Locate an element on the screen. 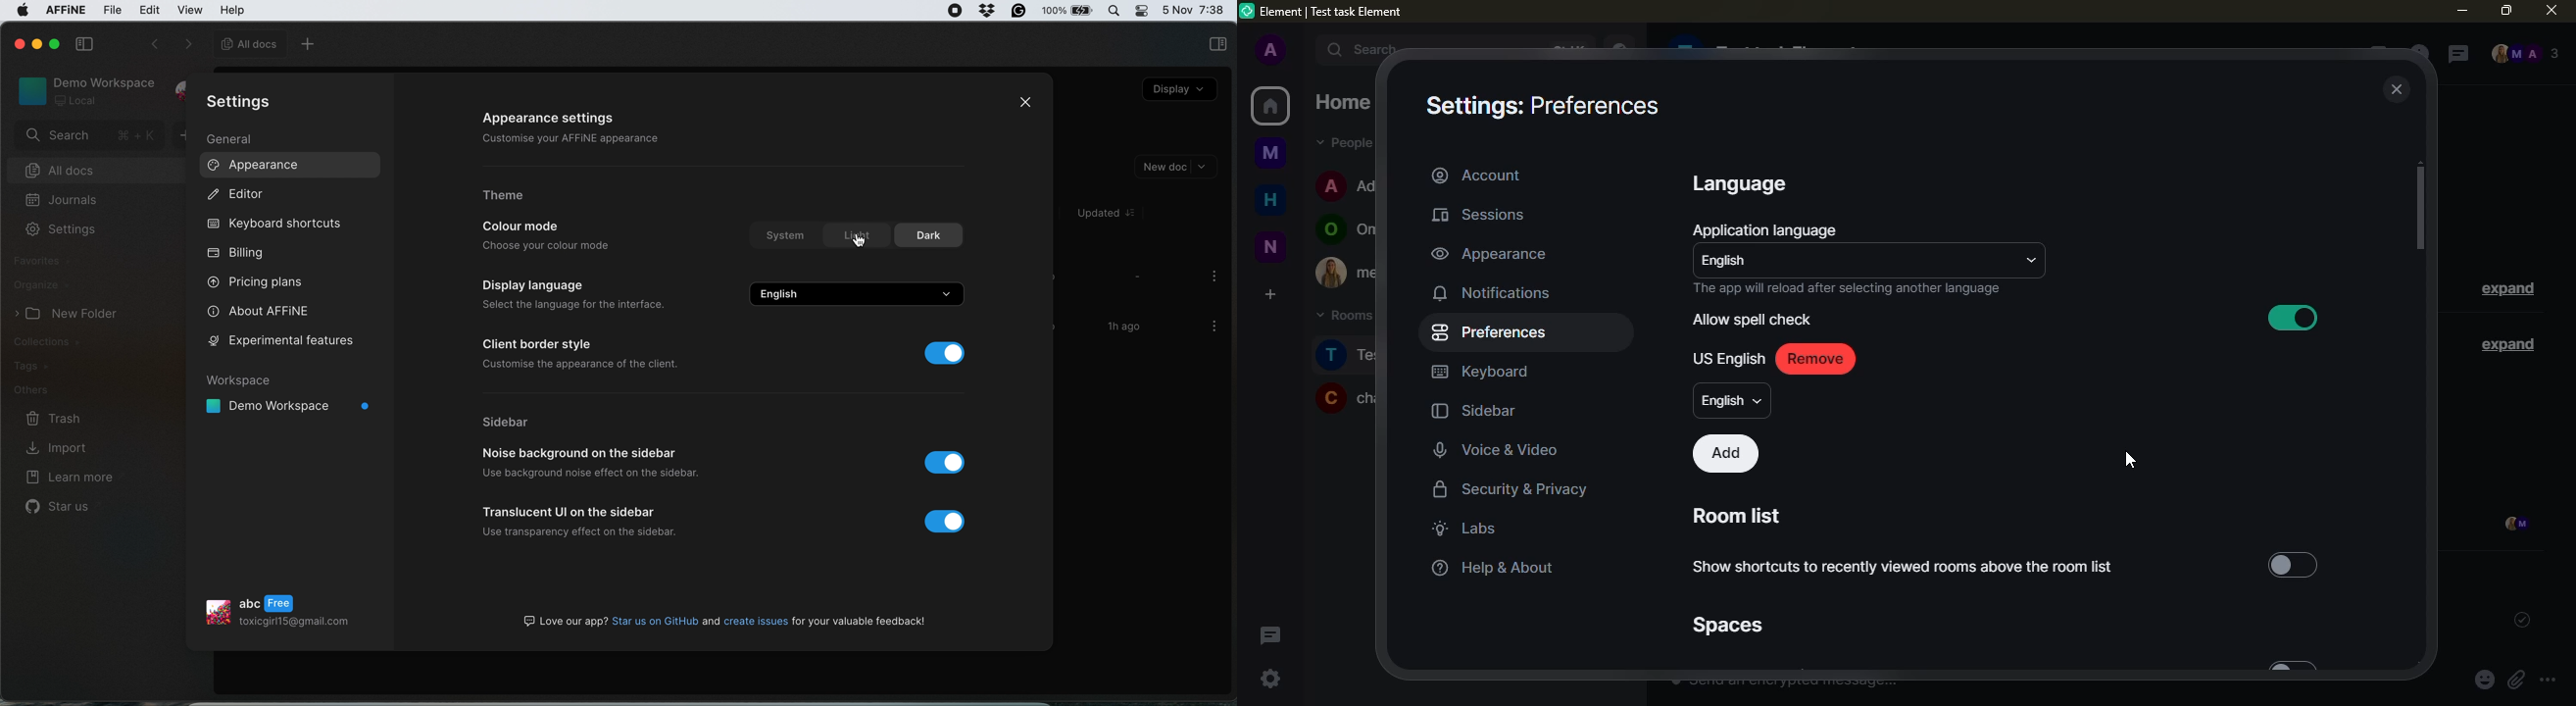 The image size is (2576, 728). select is located at coordinates (2296, 566).